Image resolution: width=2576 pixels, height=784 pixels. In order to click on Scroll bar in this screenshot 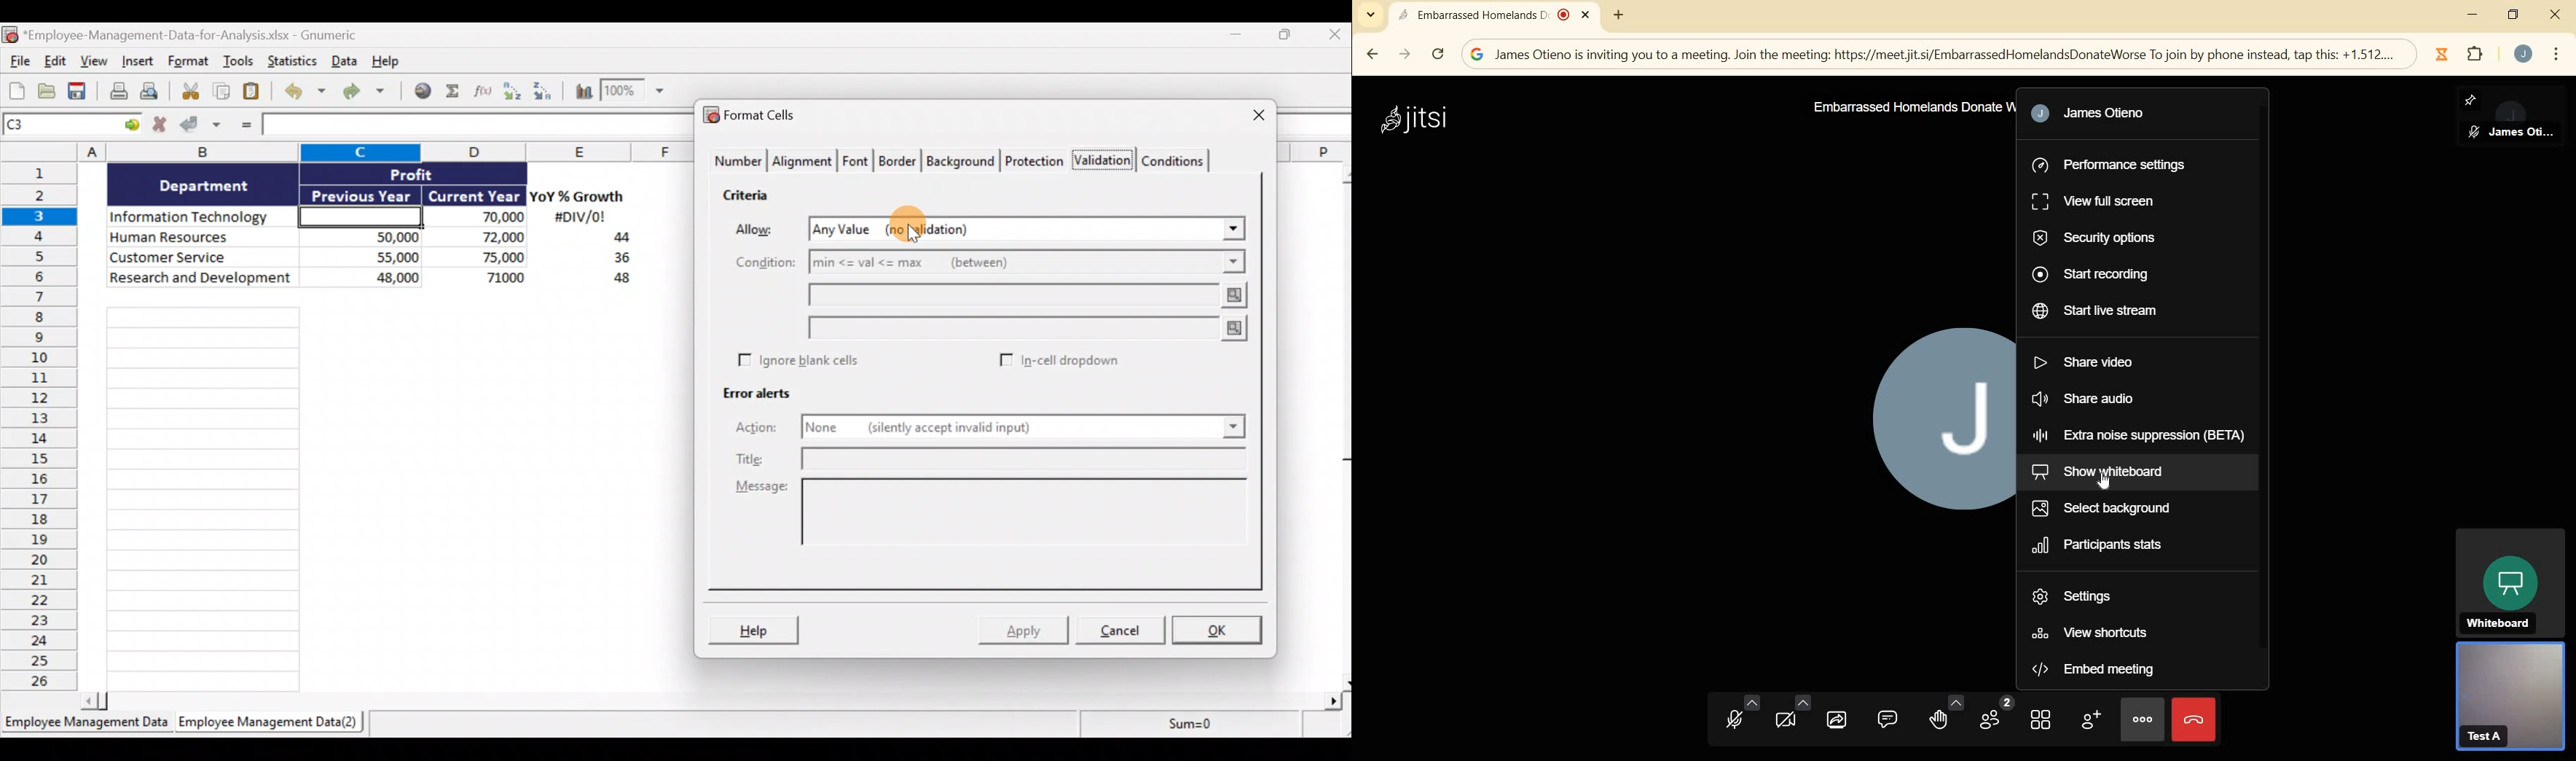, I will do `click(716, 698)`.